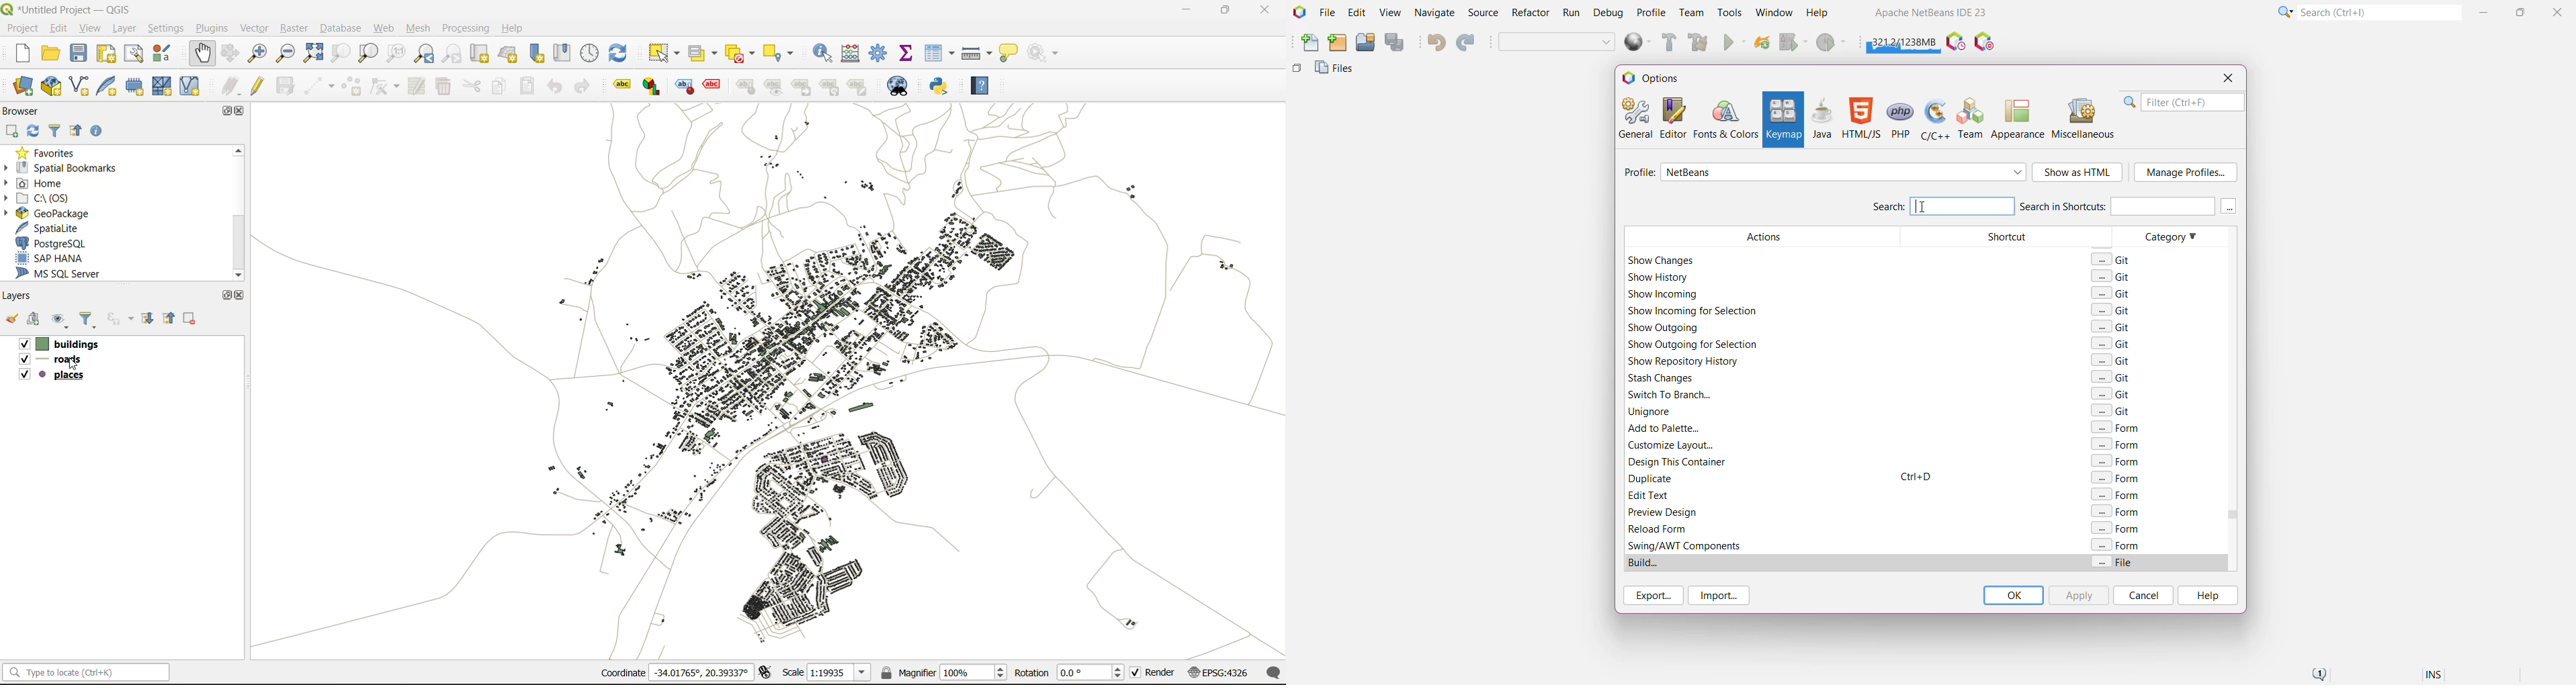 The image size is (2576, 700). Describe the element at coordinates (2078, 173) in the screenshot. I see `Show as HTML` at that location.